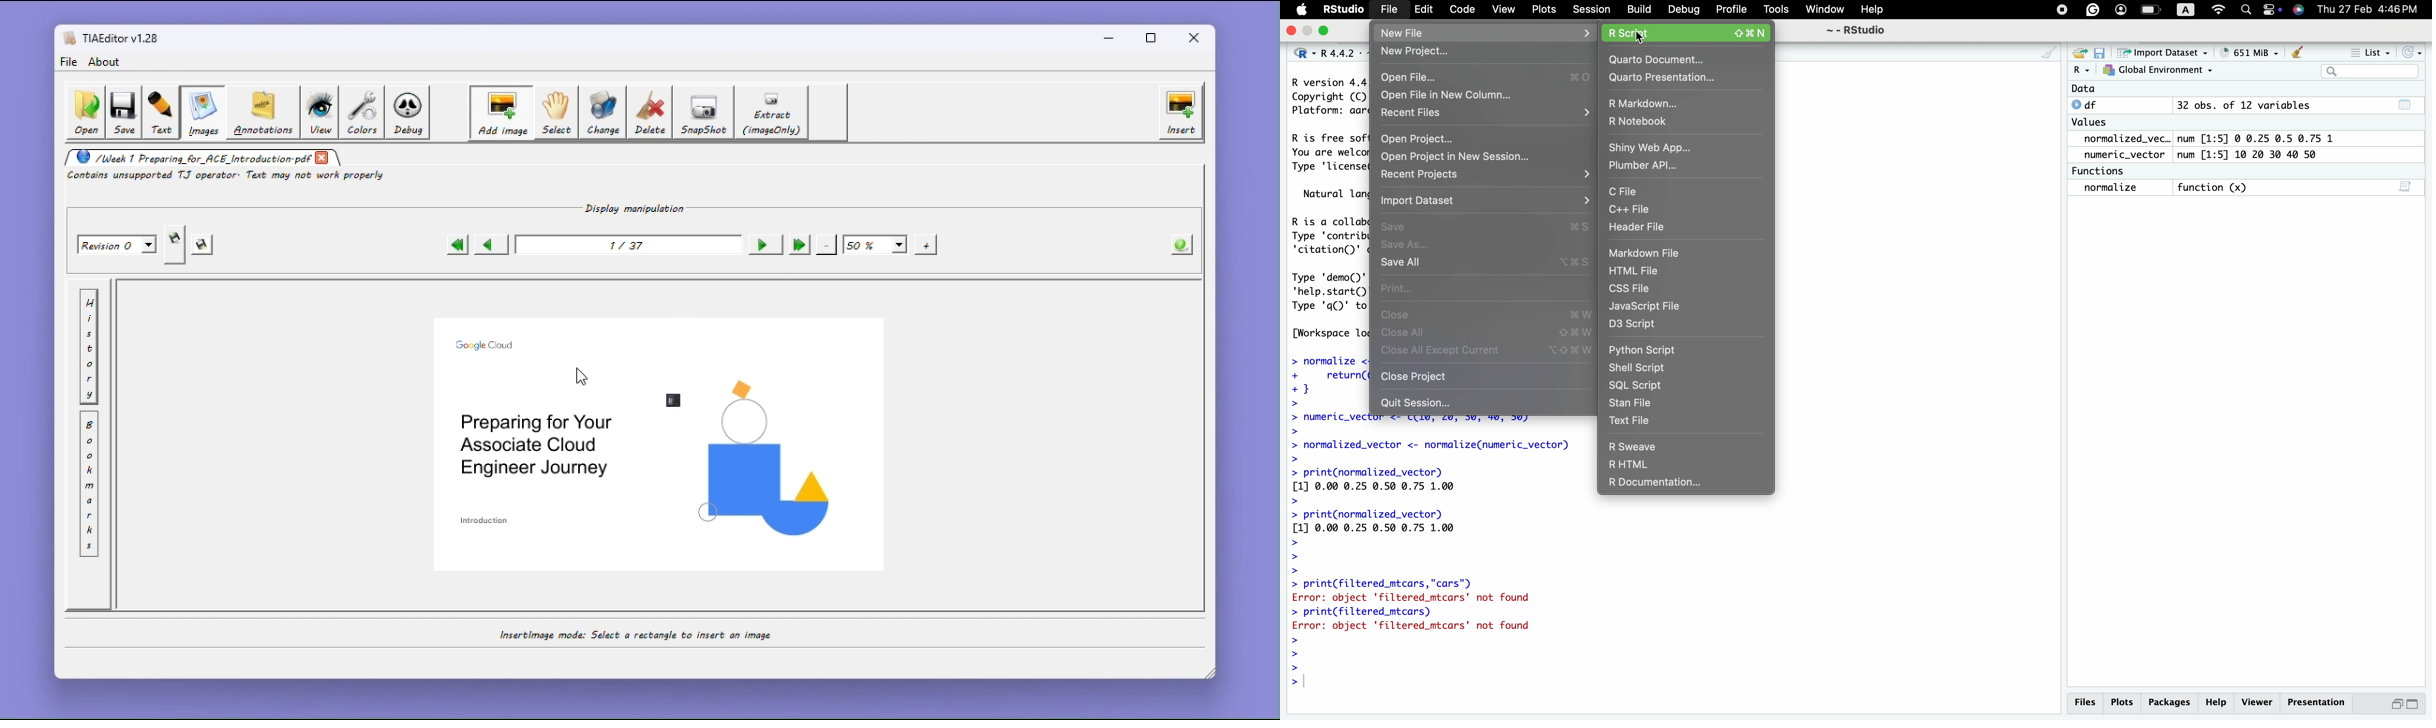 This screenshot has width=2436, height=728. I want to click on Stan File, so click(1634, 403).